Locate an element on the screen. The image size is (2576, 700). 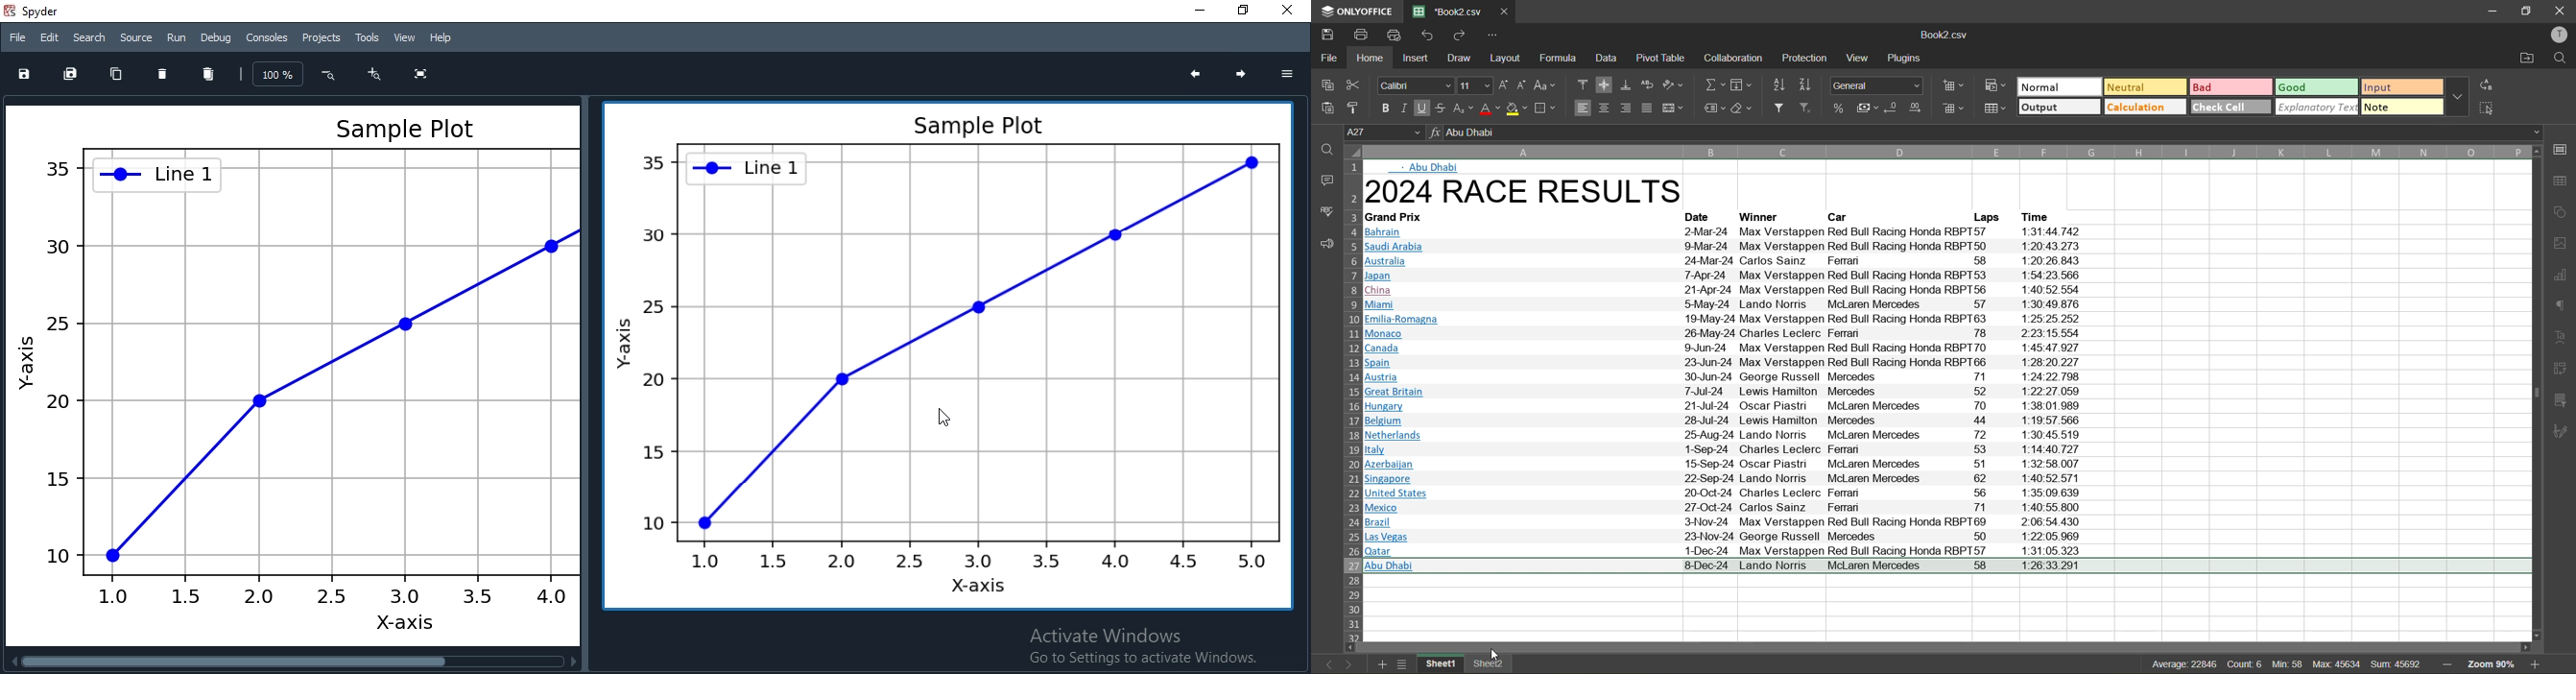
Restore is located at coordinates (1240, 12).